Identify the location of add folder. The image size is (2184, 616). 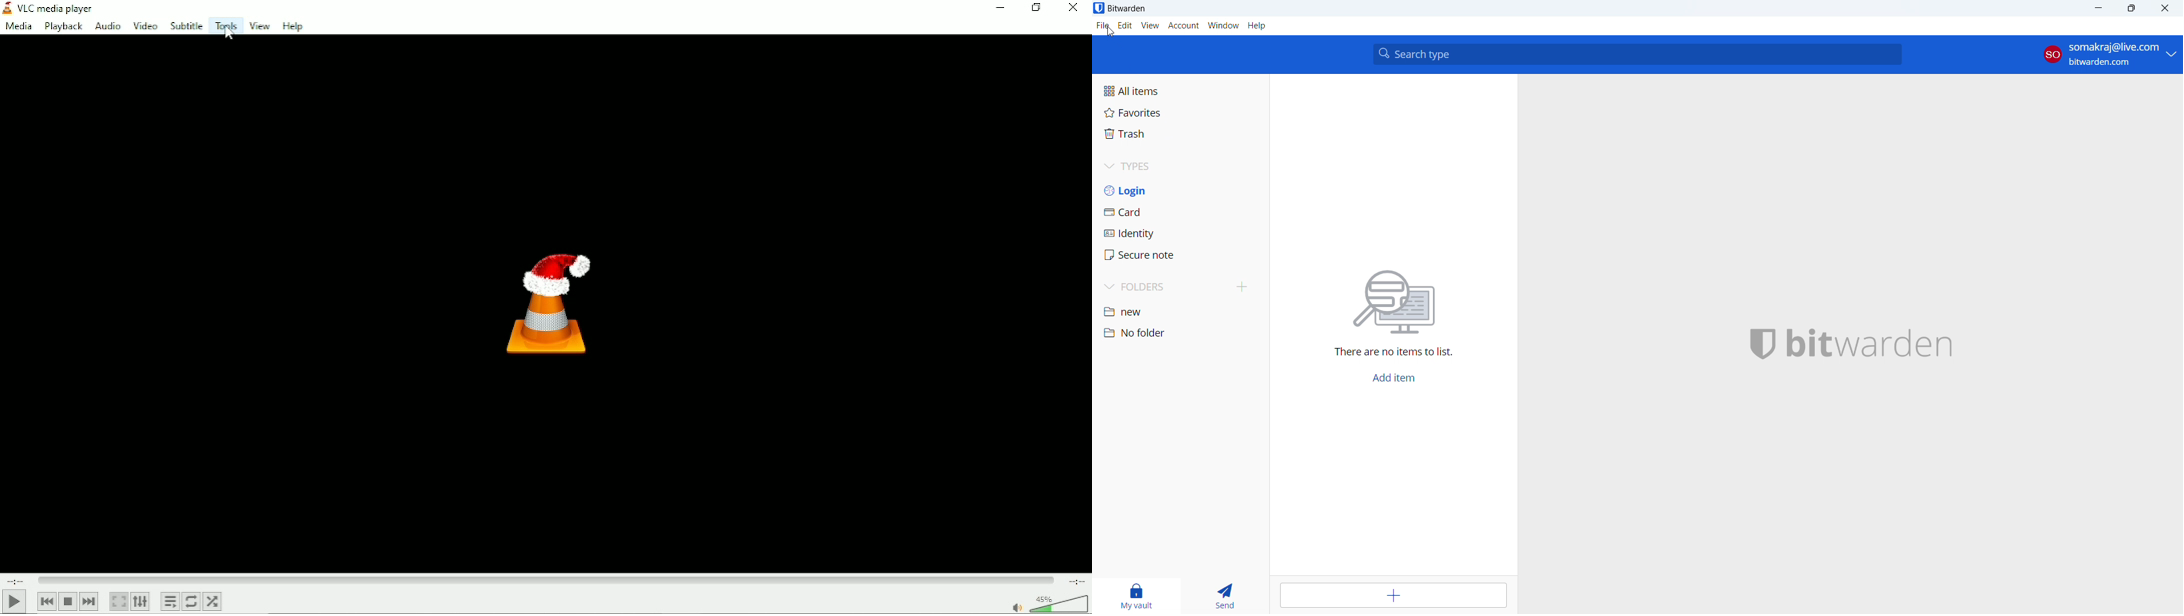
(1243, 287).